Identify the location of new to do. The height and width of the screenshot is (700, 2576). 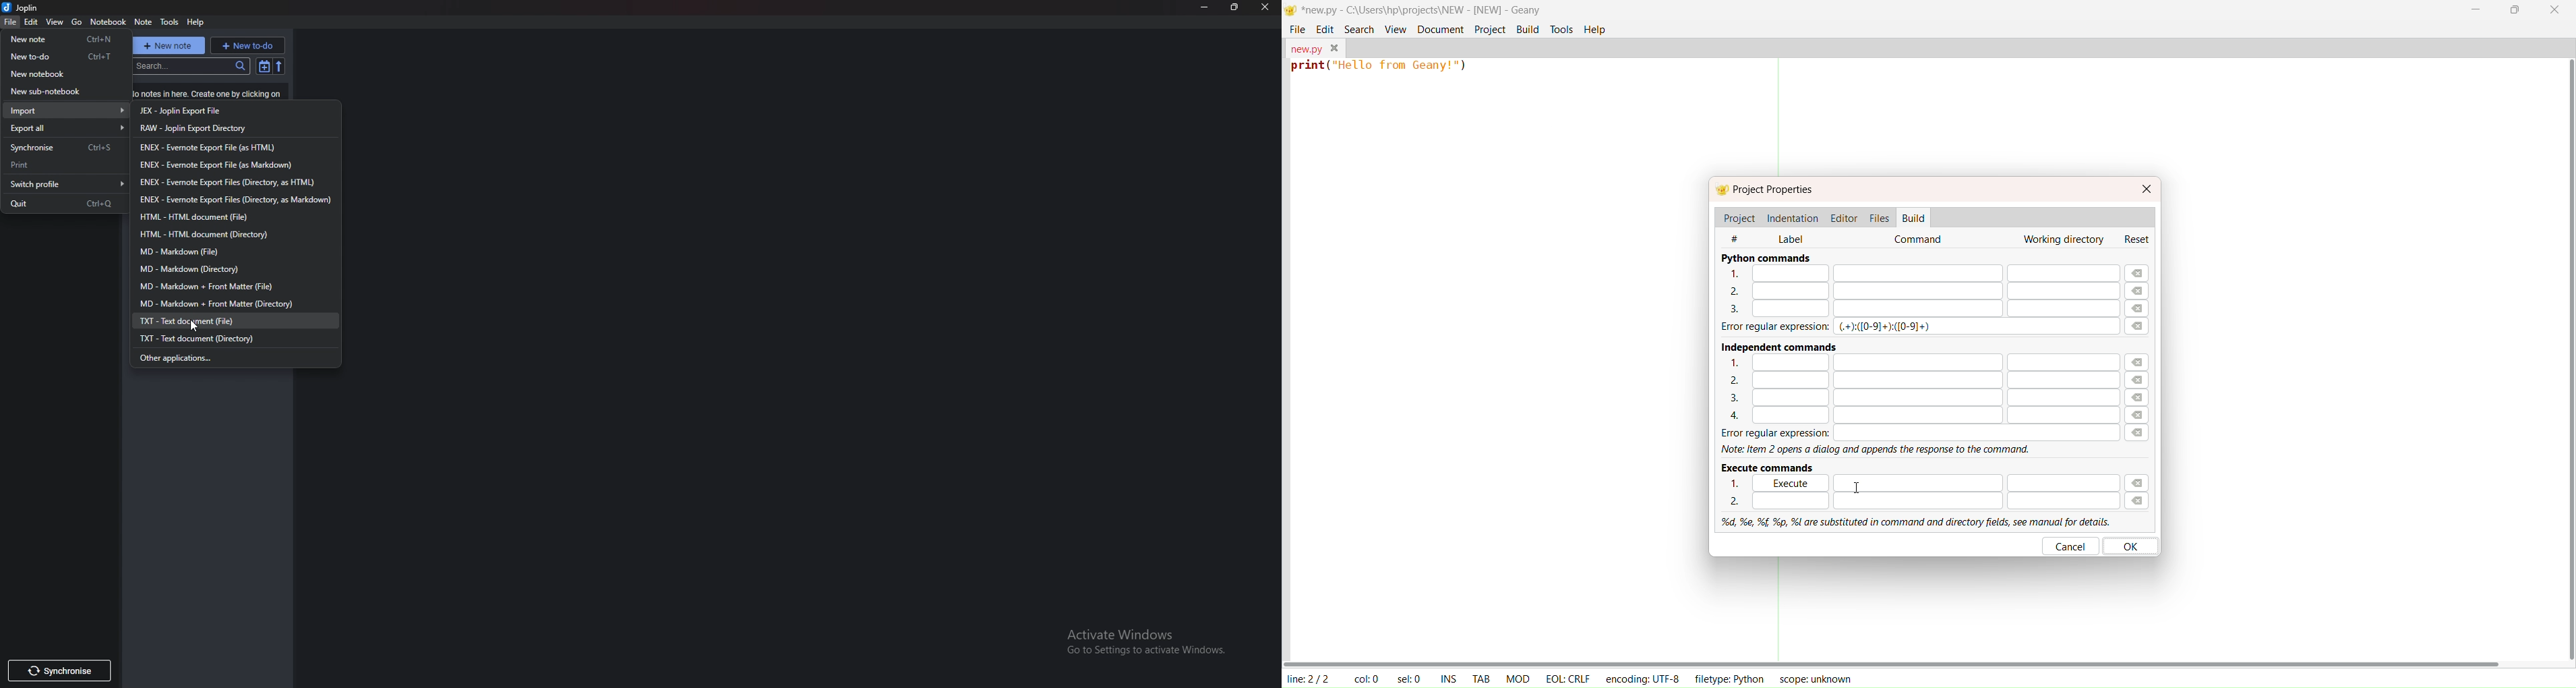
(248, 45).